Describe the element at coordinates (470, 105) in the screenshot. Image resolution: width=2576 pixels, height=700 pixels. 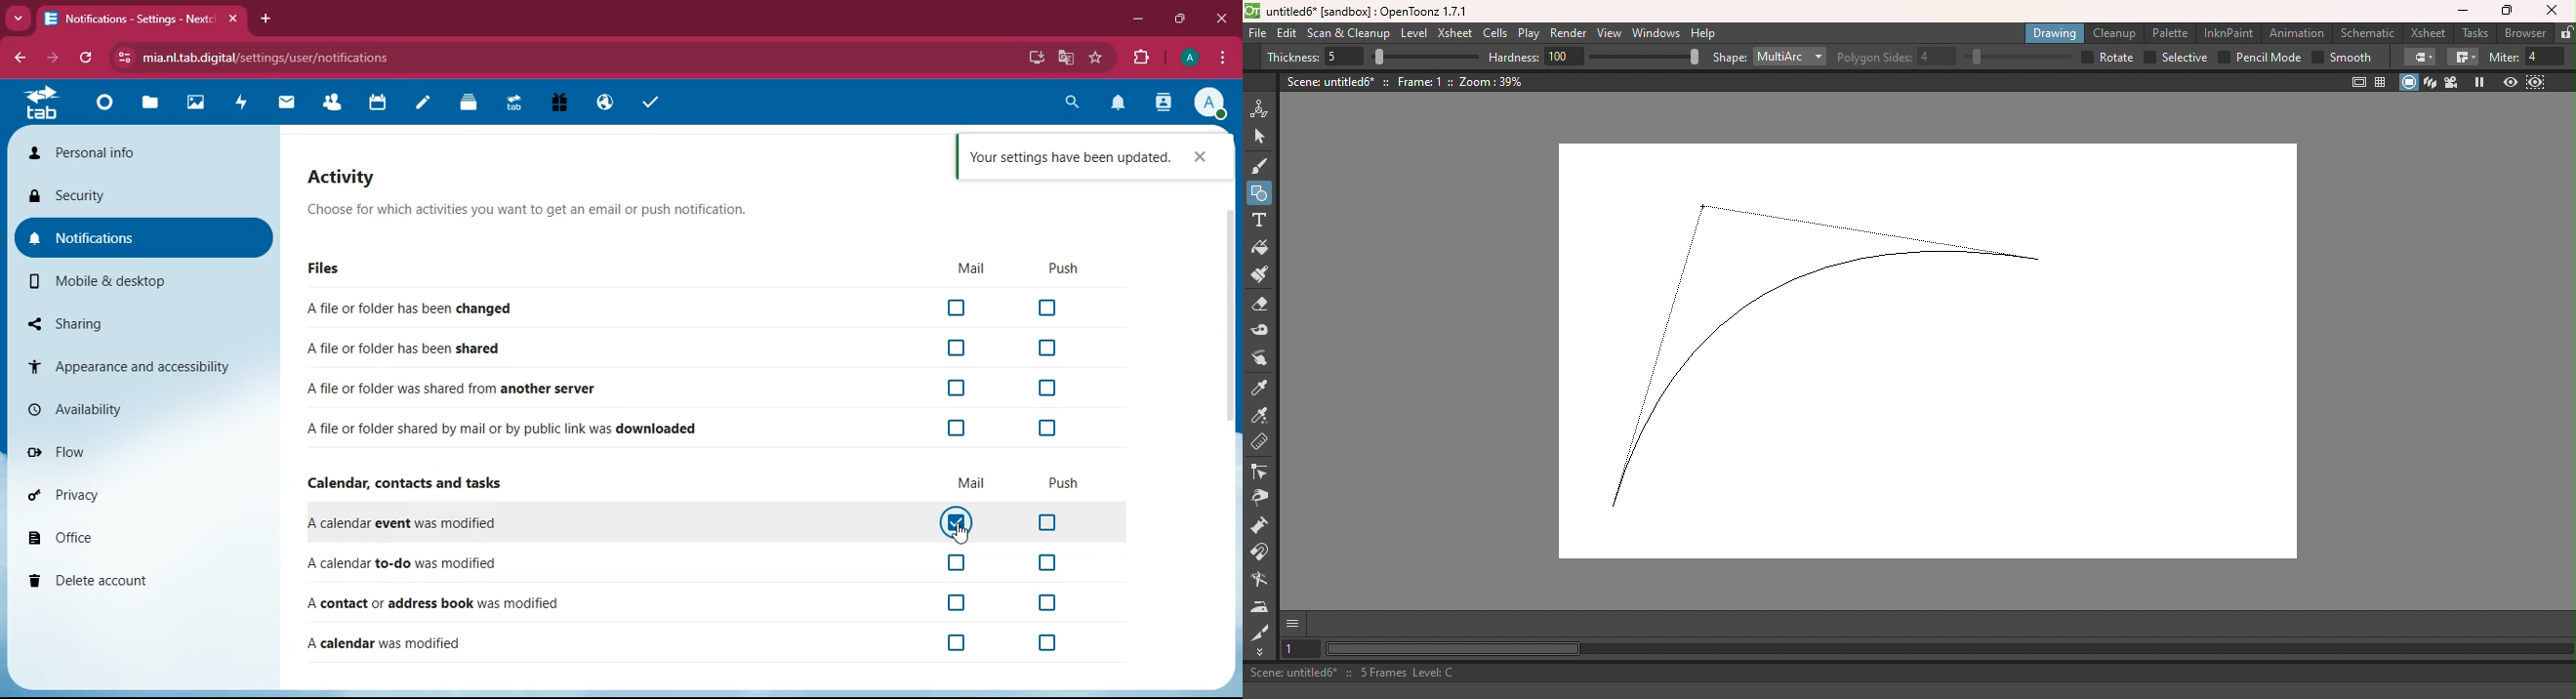
I see `Deck` at that location.